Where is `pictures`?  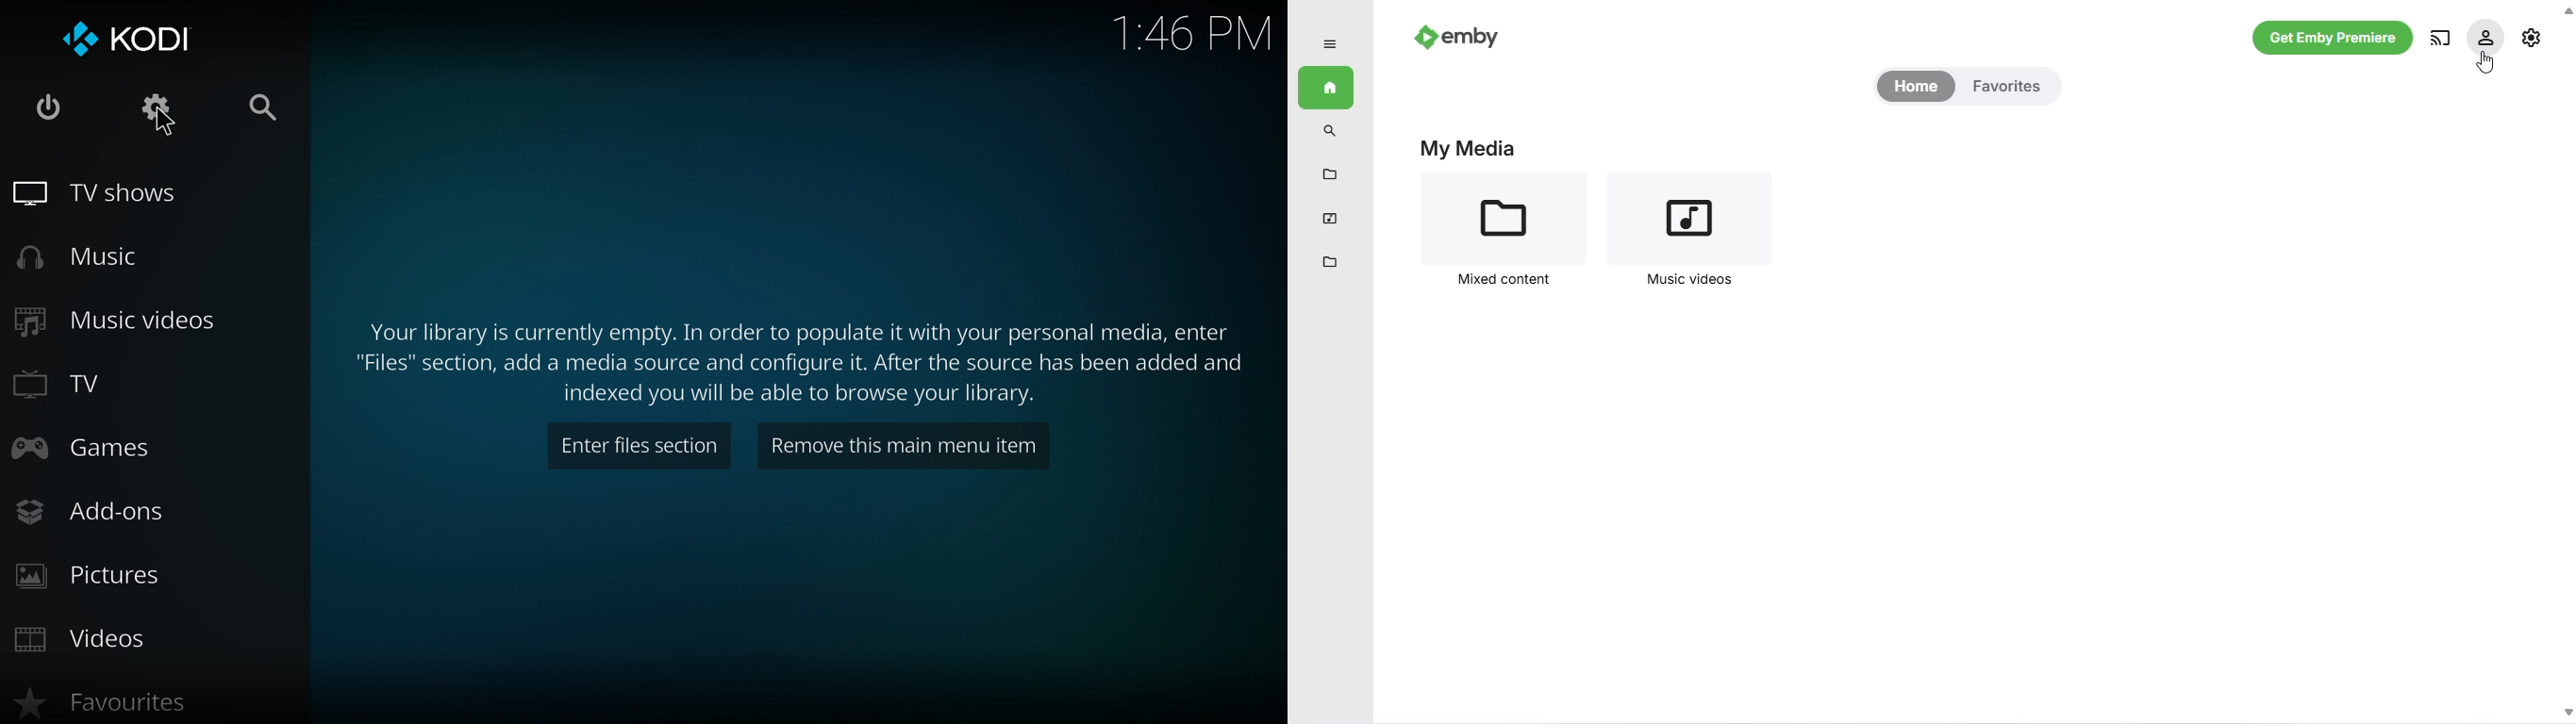
pictures is located at coordinates (129, 579).